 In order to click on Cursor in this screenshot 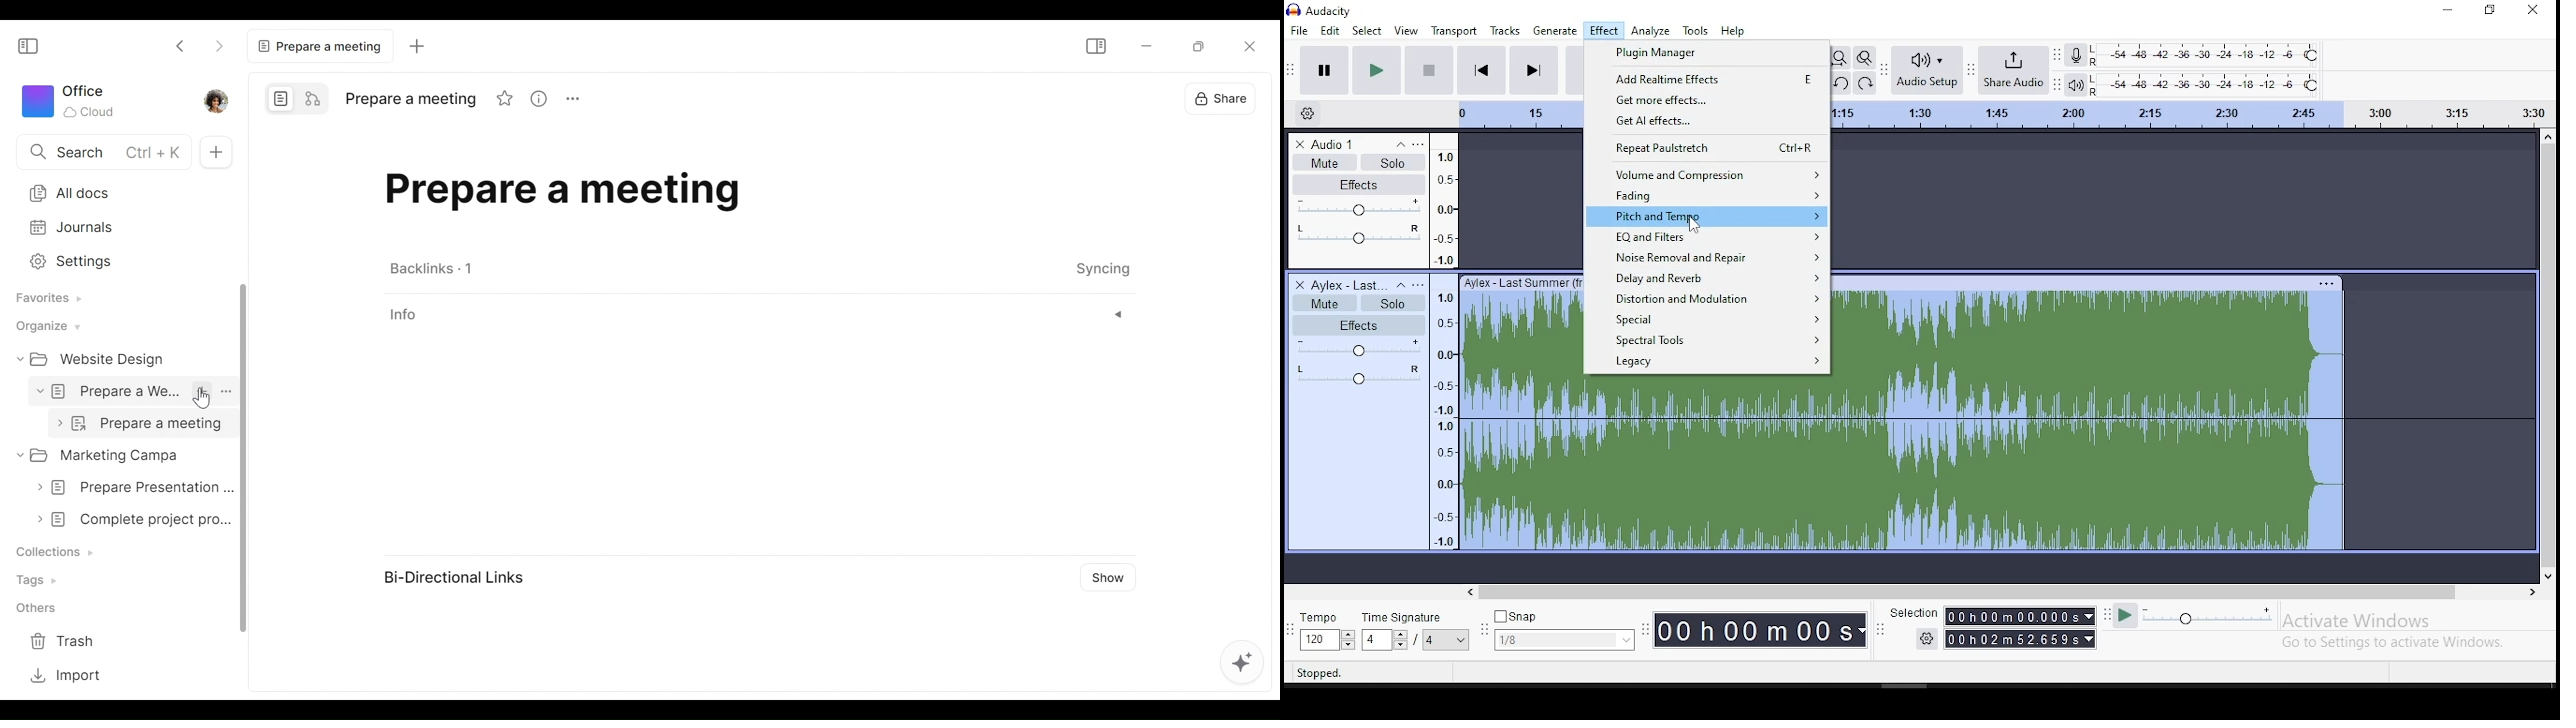, I will do `click(205, 397)`.